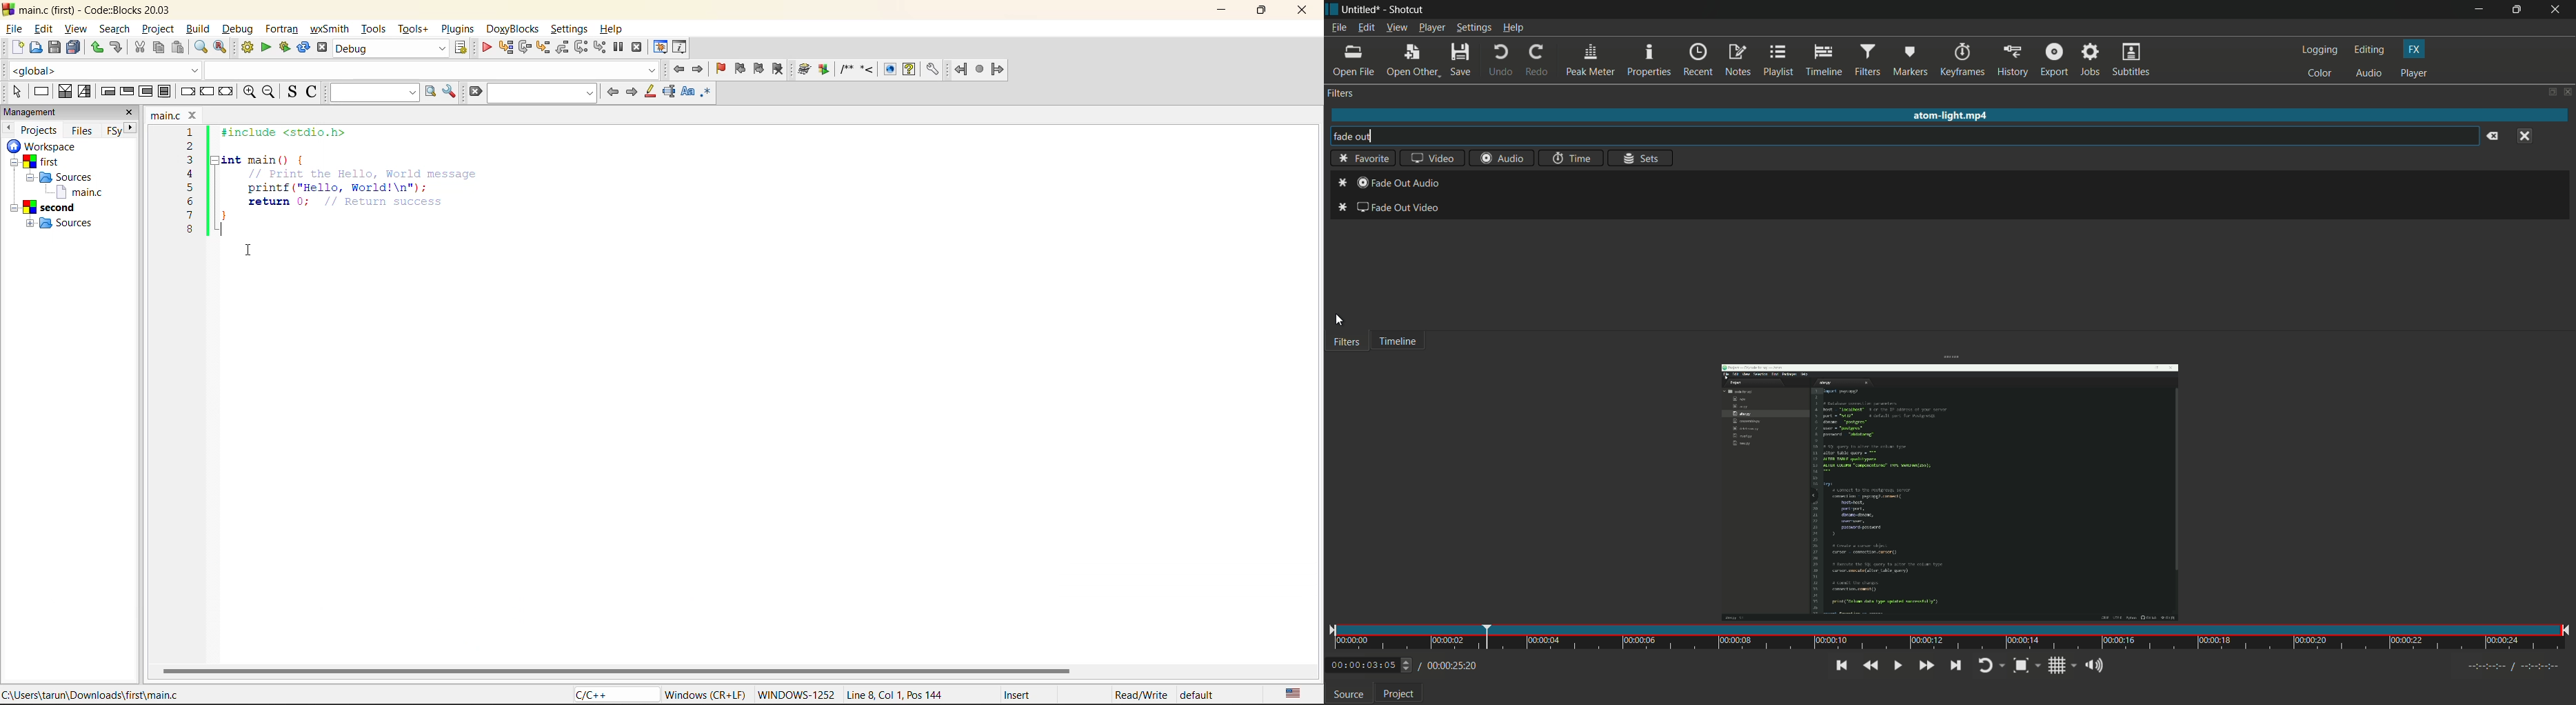 The width and height of the screenshot is (2576, 728). What do you see at coordinates (160, 50) in the screenshot?
I see `copy` at bounding box center [160, 50].